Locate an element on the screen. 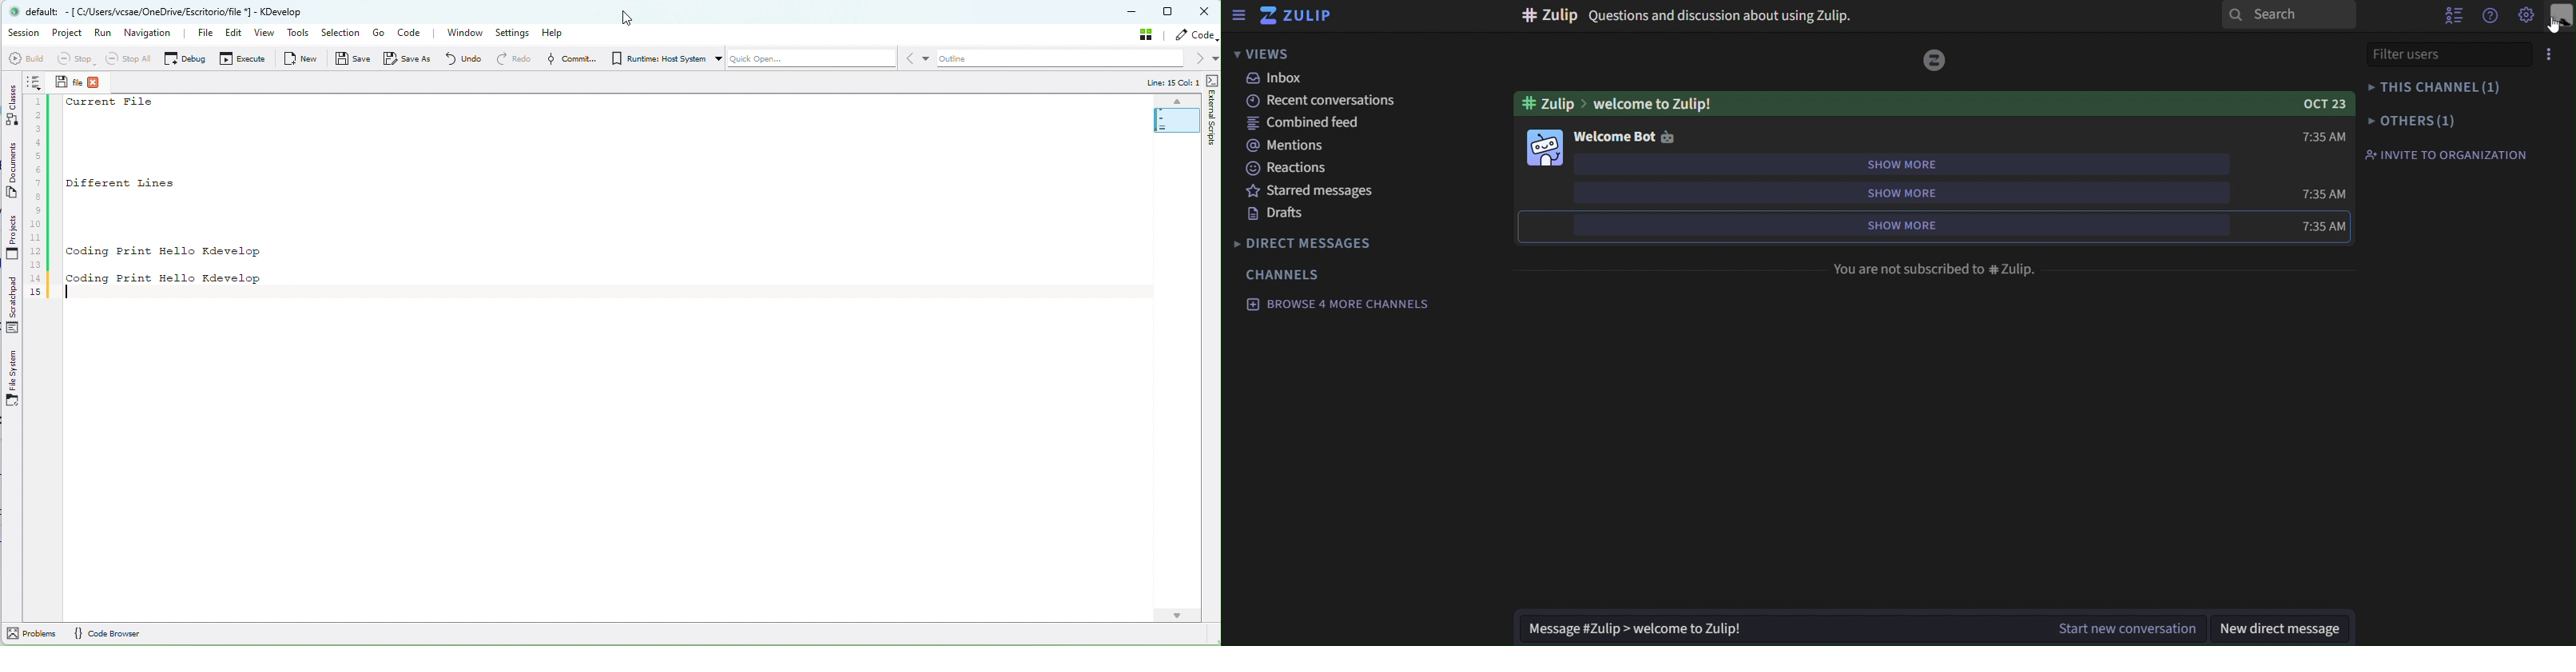 The image size is (2576, 672). invite to organization is located at coordinates (2451, 154).